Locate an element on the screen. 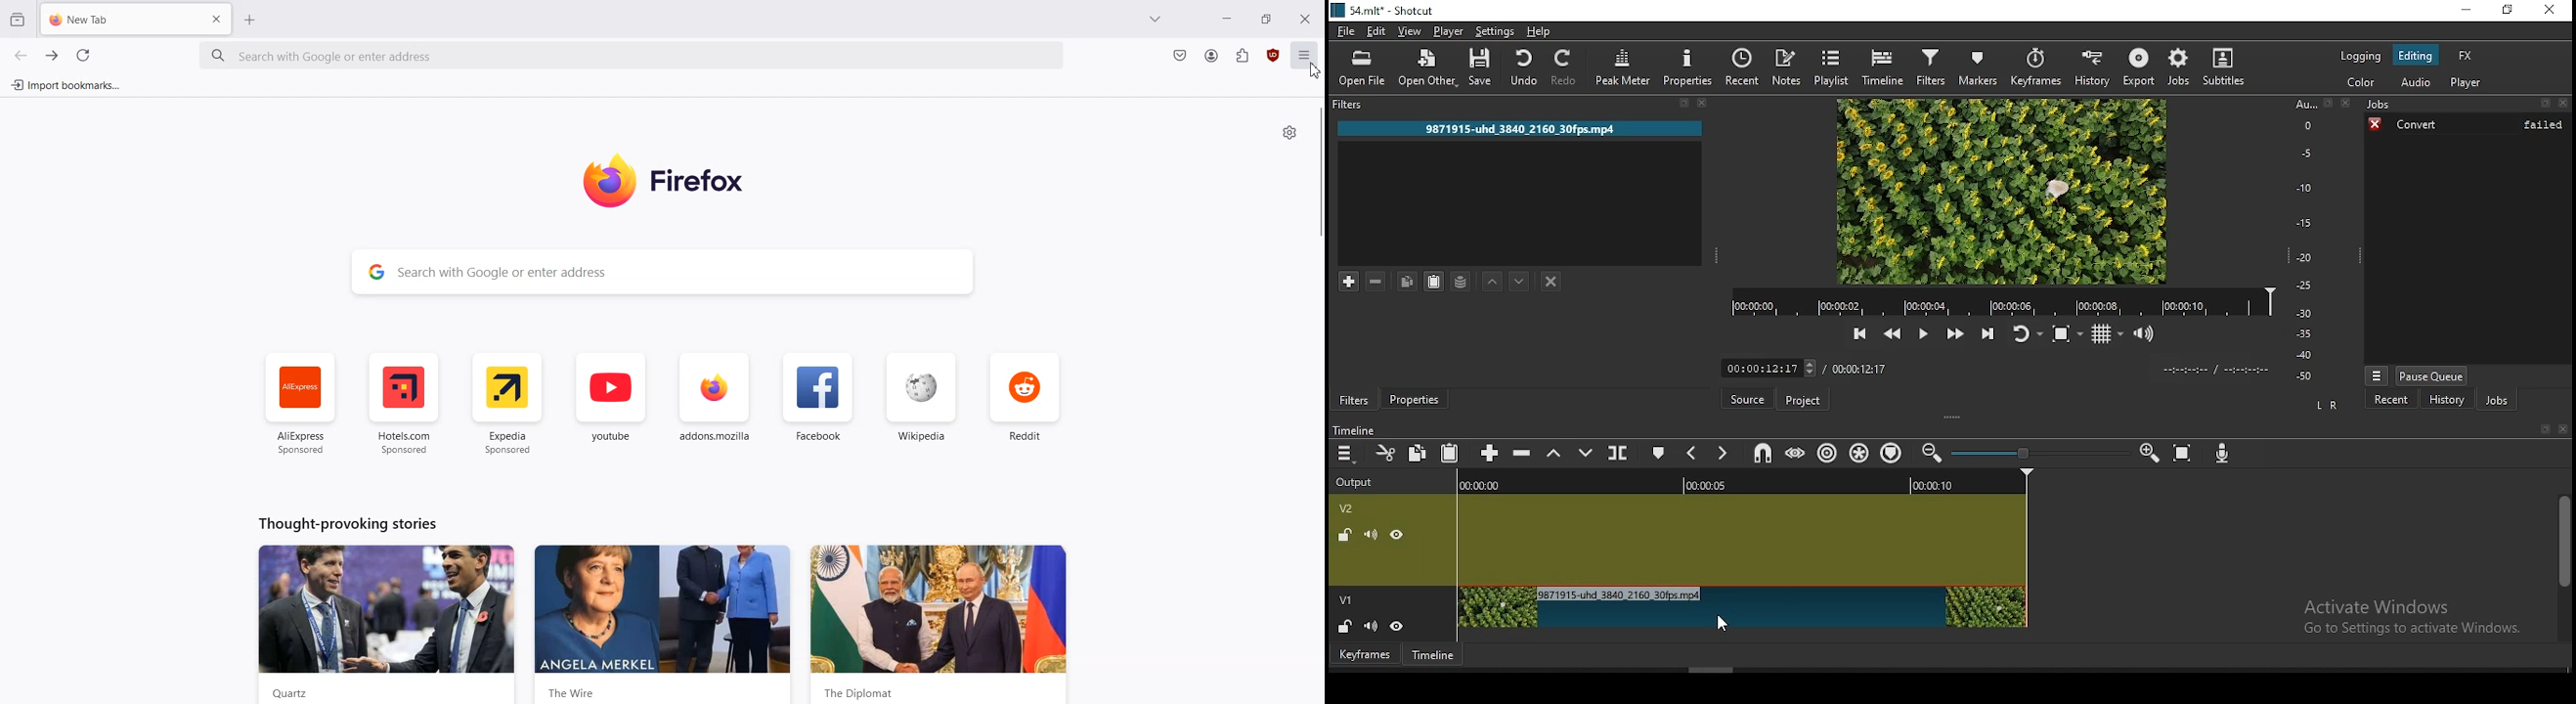 This screenshot has height=728, width=2576. zoom in or zoom out bar is located at coordinates (2037, 455).